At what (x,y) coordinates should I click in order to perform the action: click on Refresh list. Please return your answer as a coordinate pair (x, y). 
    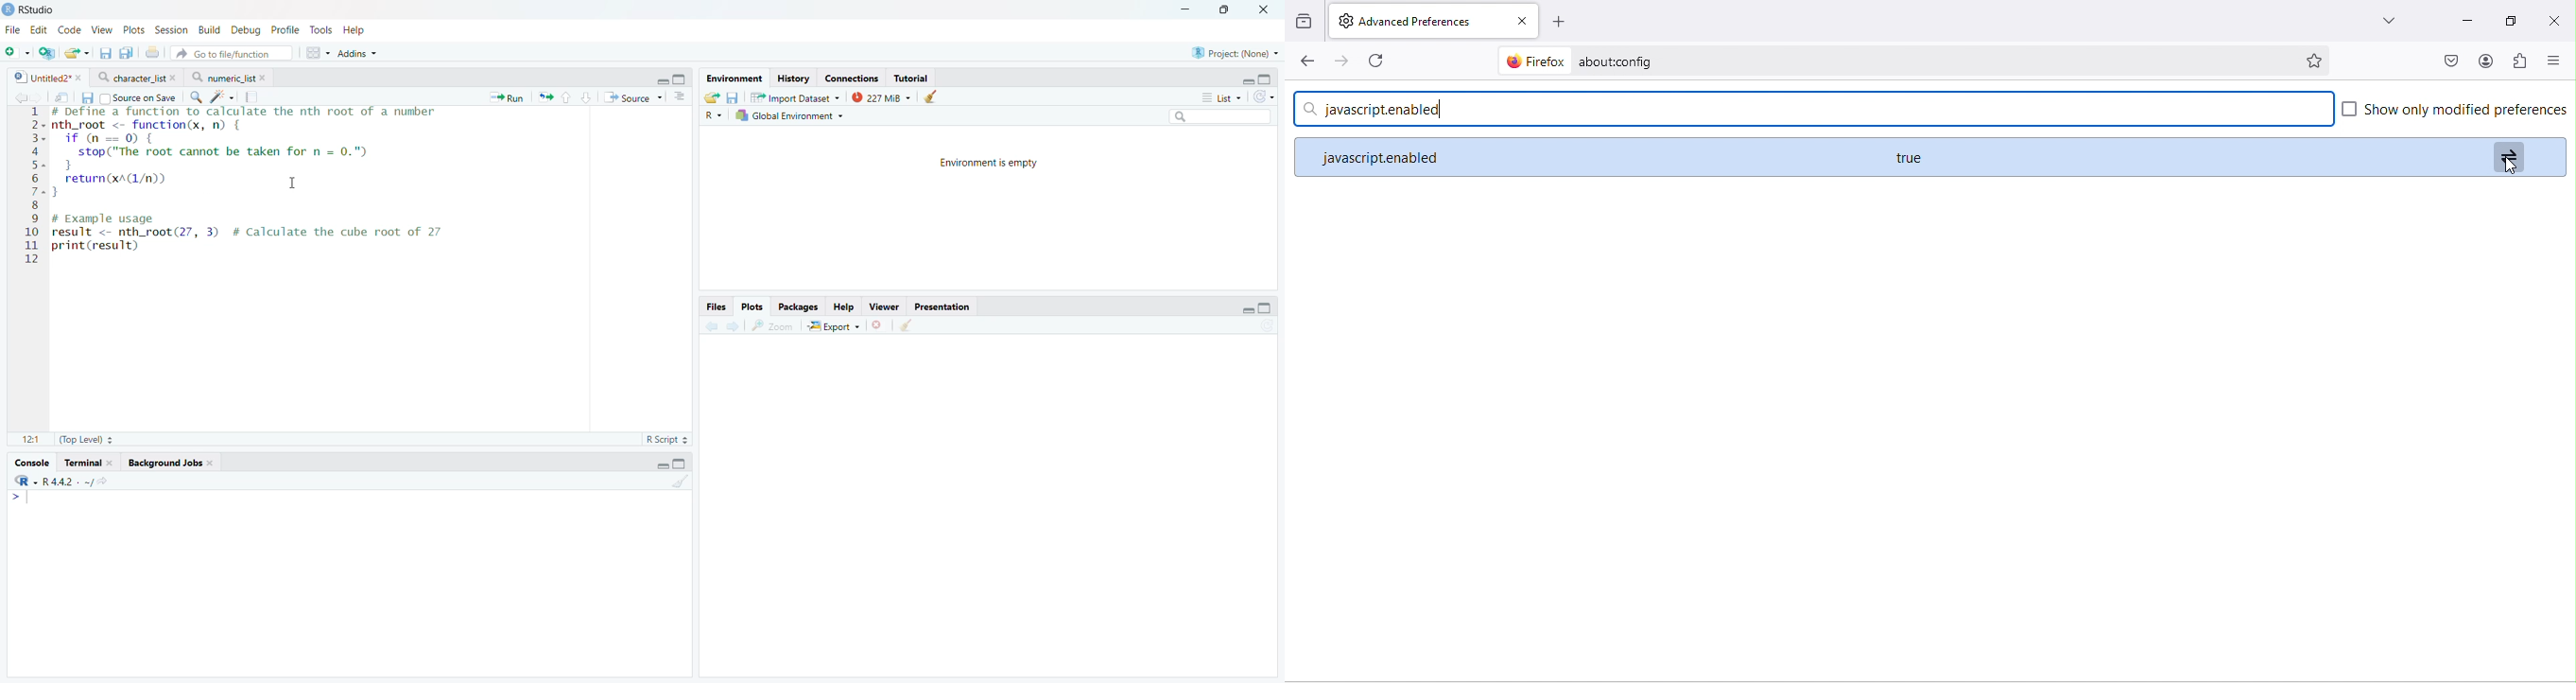
    Looking at the image, I should click on (1263, 96).